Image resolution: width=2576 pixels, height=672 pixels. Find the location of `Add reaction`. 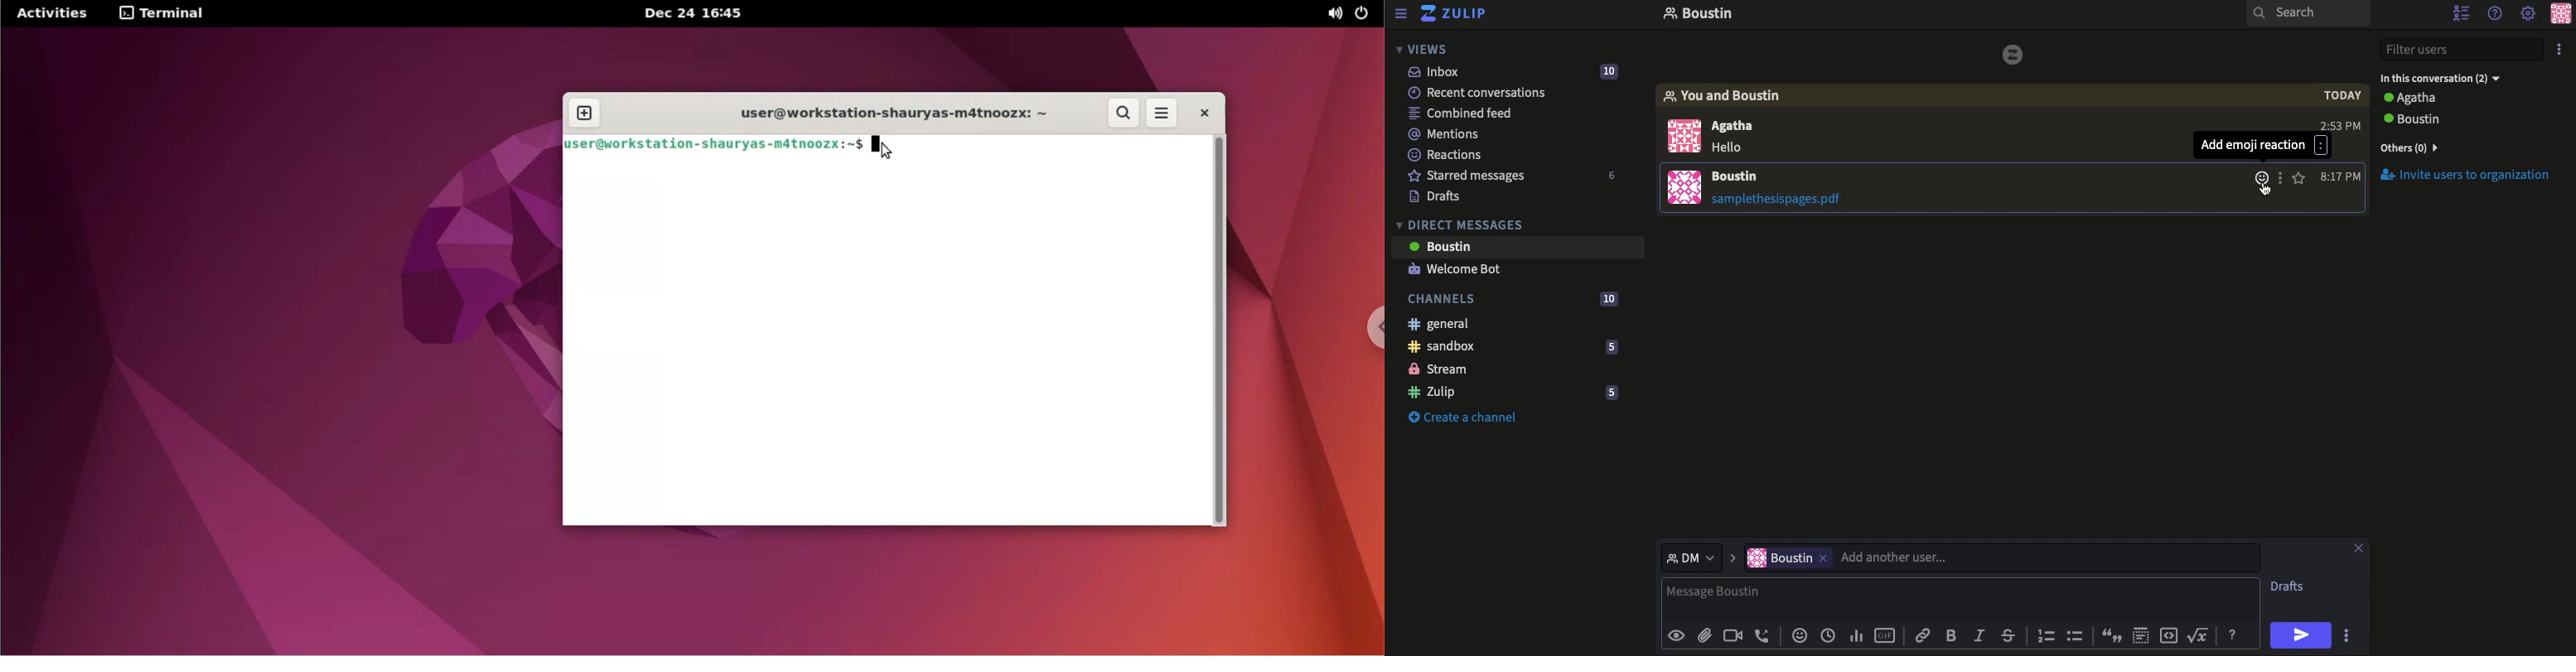

Add reaction is located at coordinates (2259, 178).